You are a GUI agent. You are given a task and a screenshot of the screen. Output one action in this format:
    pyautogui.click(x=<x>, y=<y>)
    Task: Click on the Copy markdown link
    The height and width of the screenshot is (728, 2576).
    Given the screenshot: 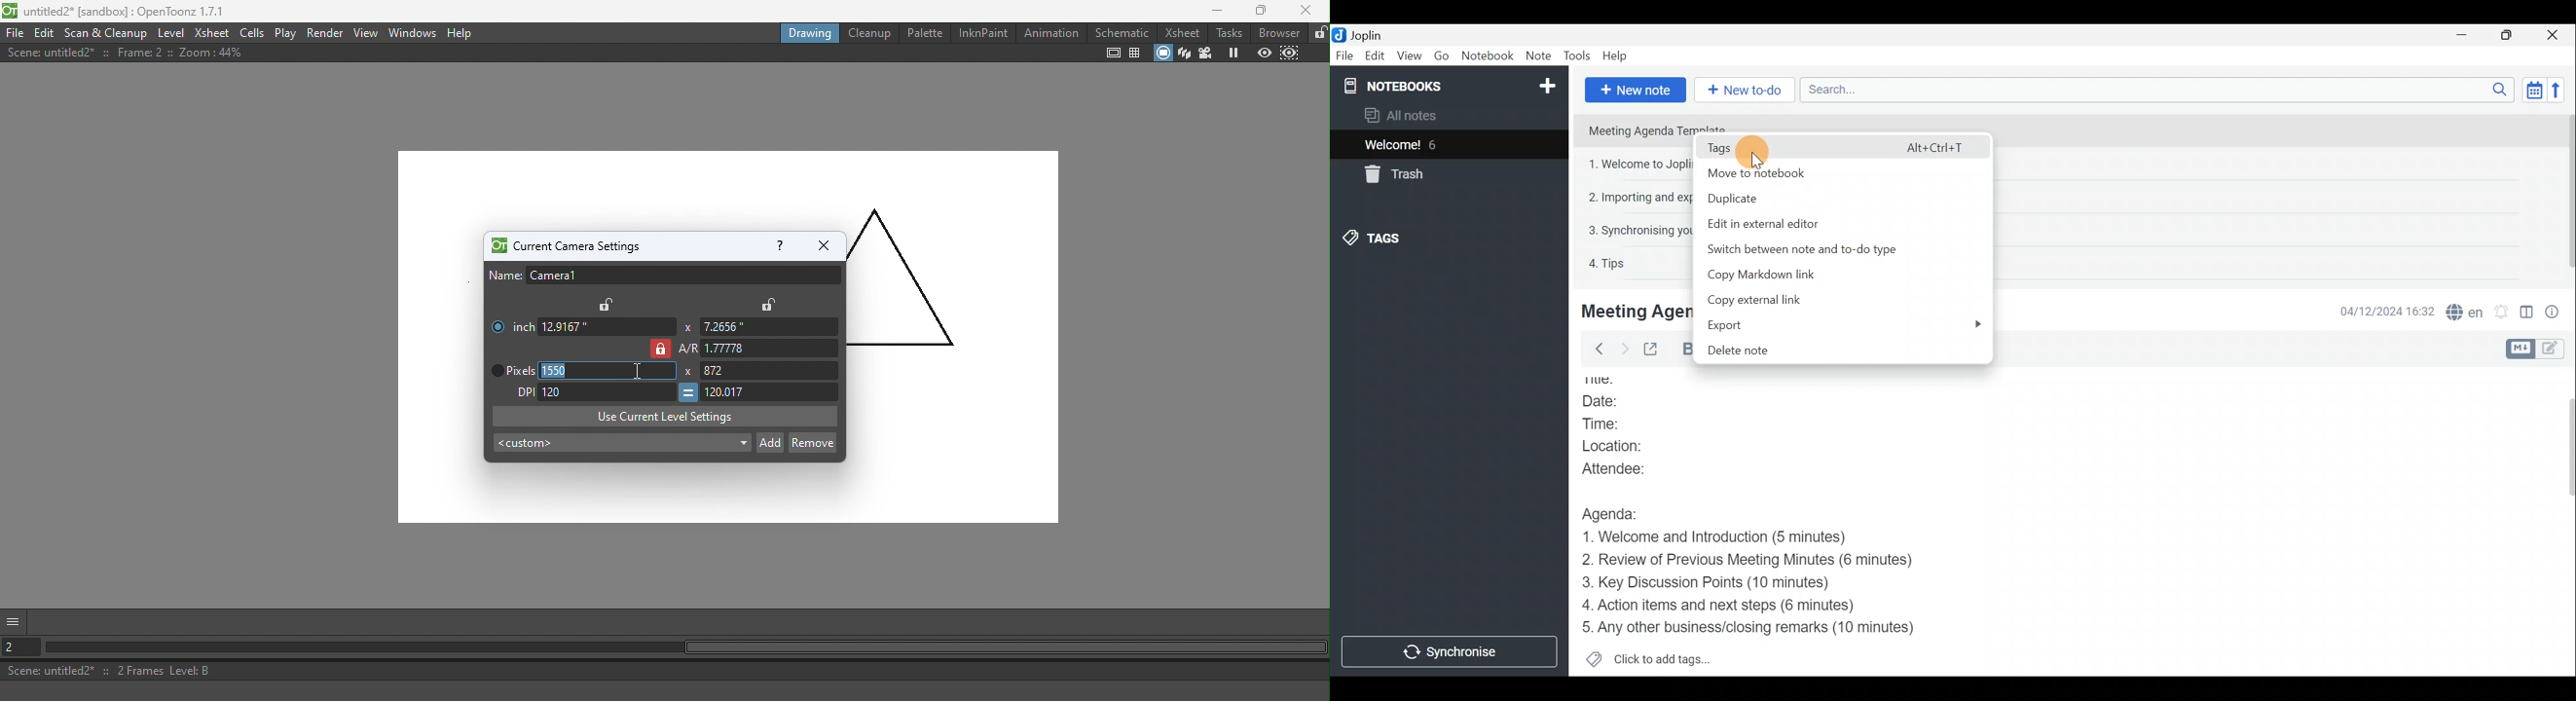 What is the action you would take?
    pyautogui.click(x=1777, y=271)
    